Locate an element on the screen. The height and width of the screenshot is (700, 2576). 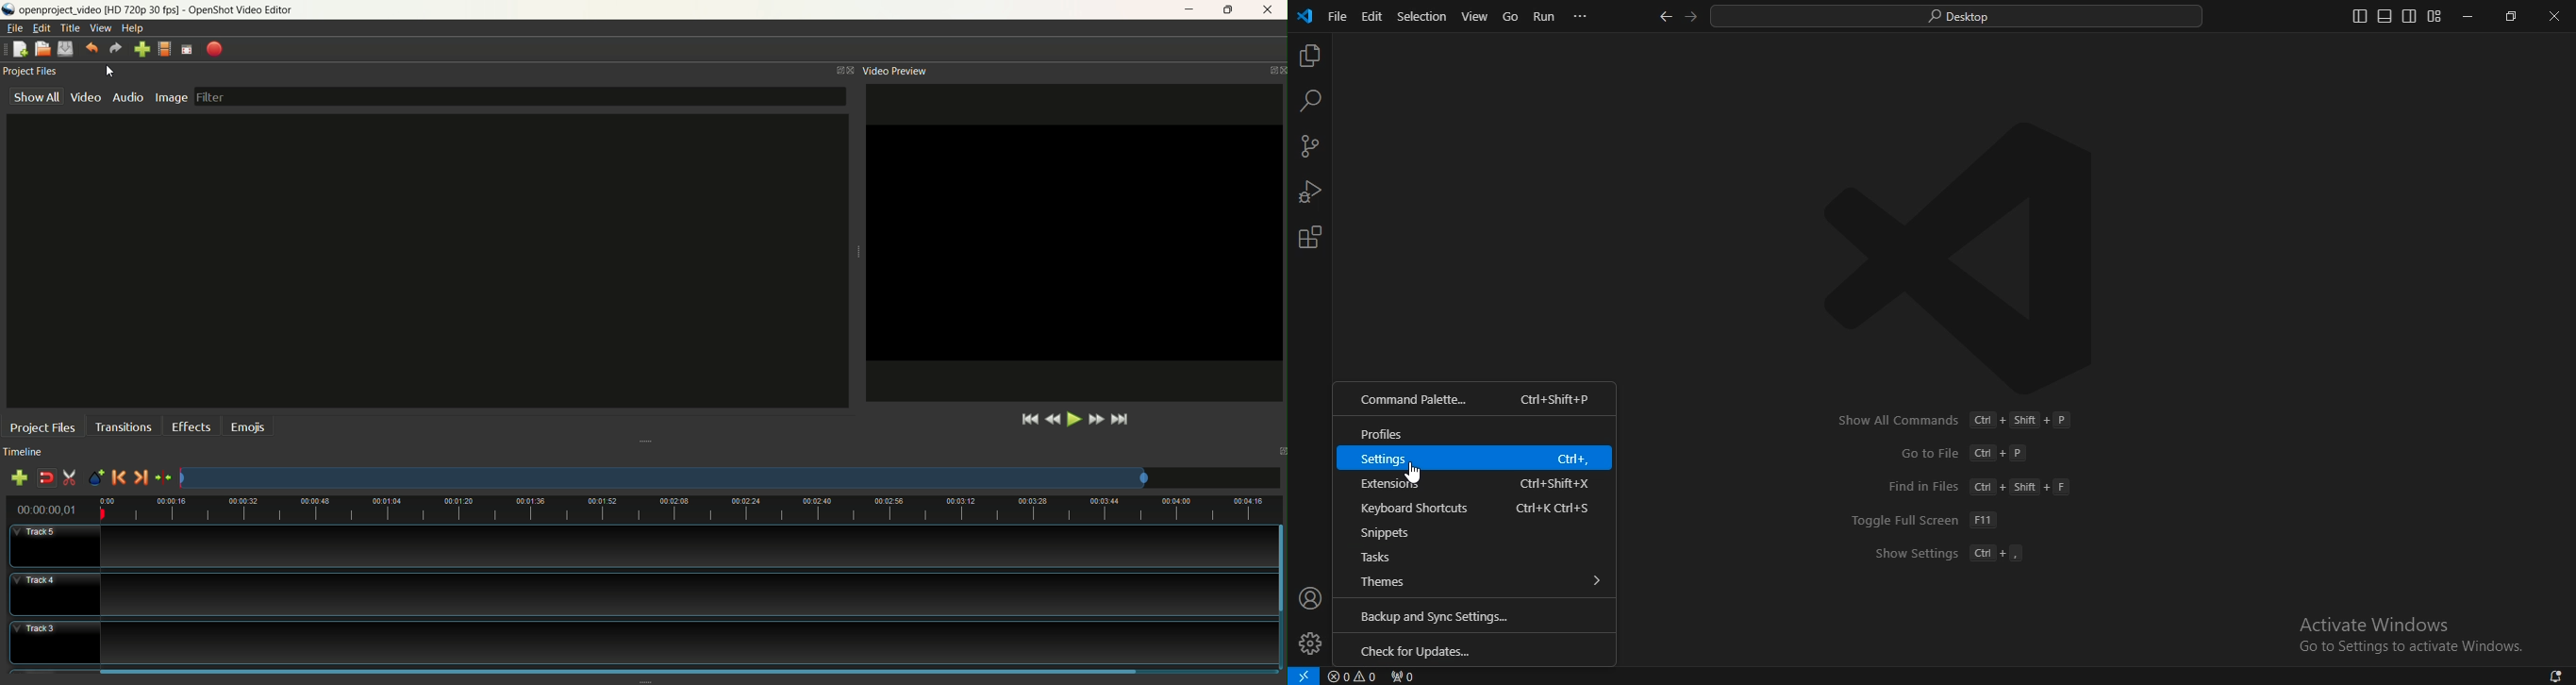
explorer is located at coordinates (1309, 55).